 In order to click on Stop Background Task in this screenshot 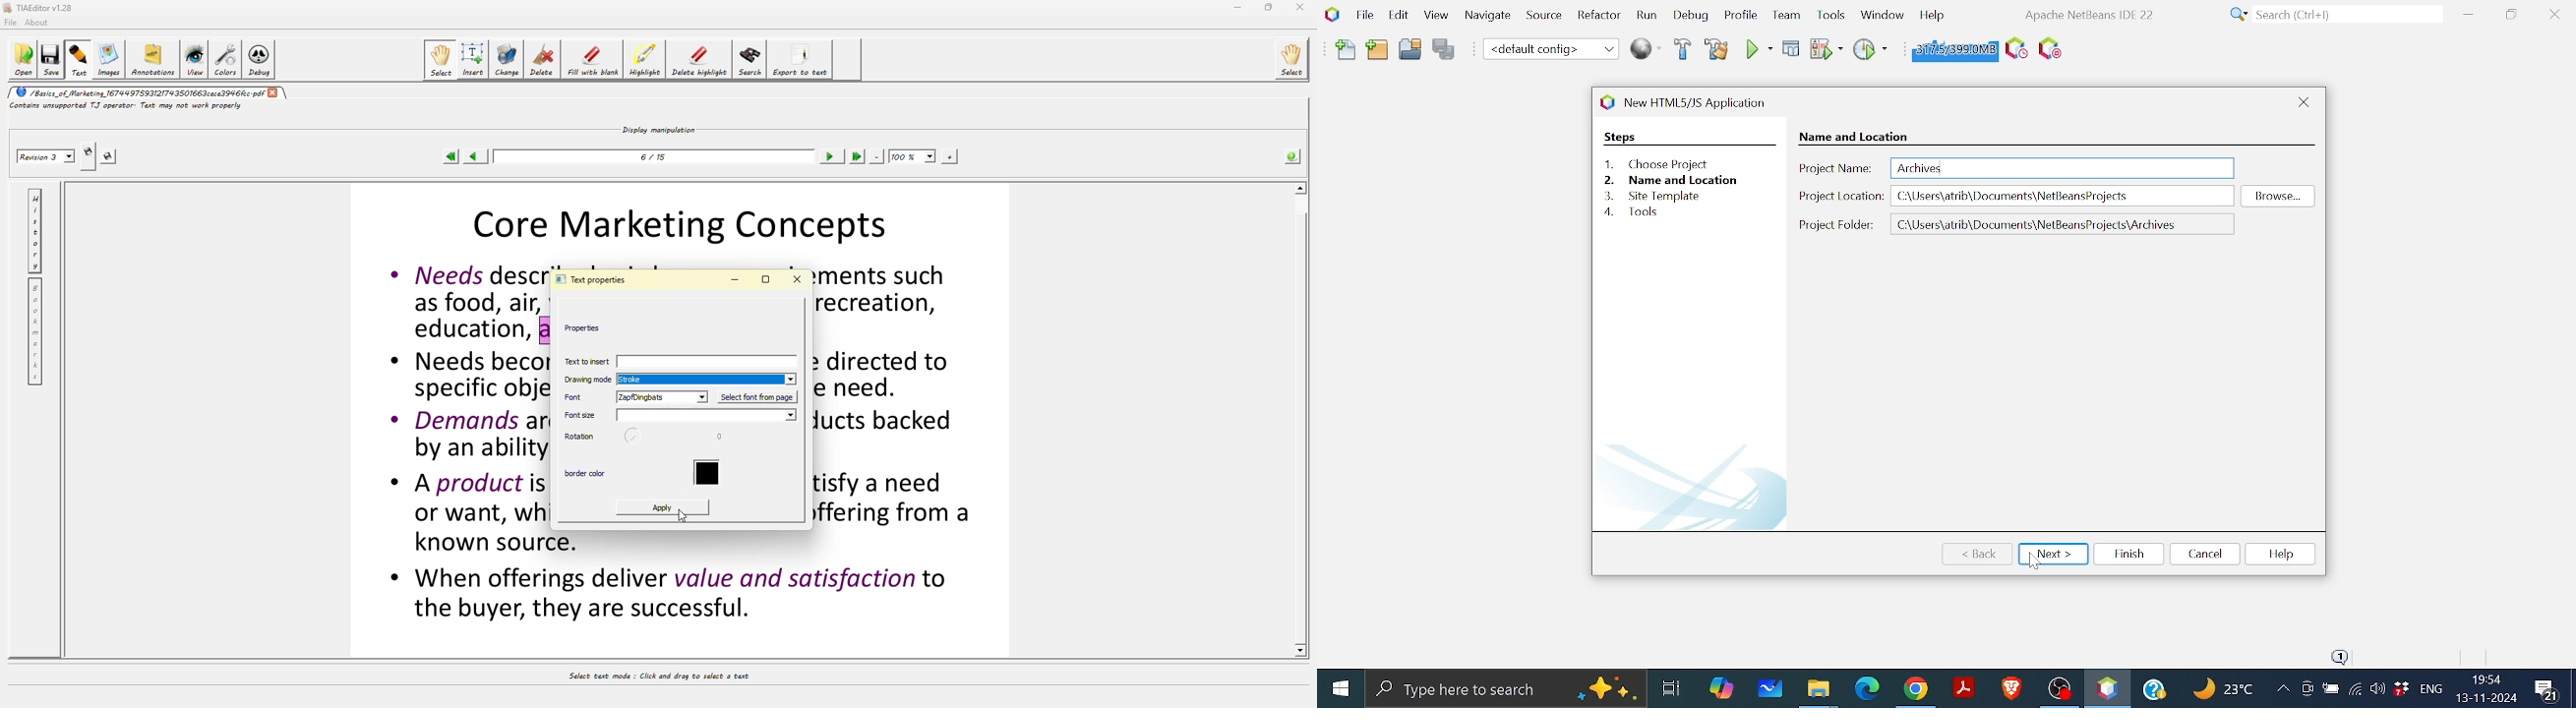, I will do `click(2049, 49)`.